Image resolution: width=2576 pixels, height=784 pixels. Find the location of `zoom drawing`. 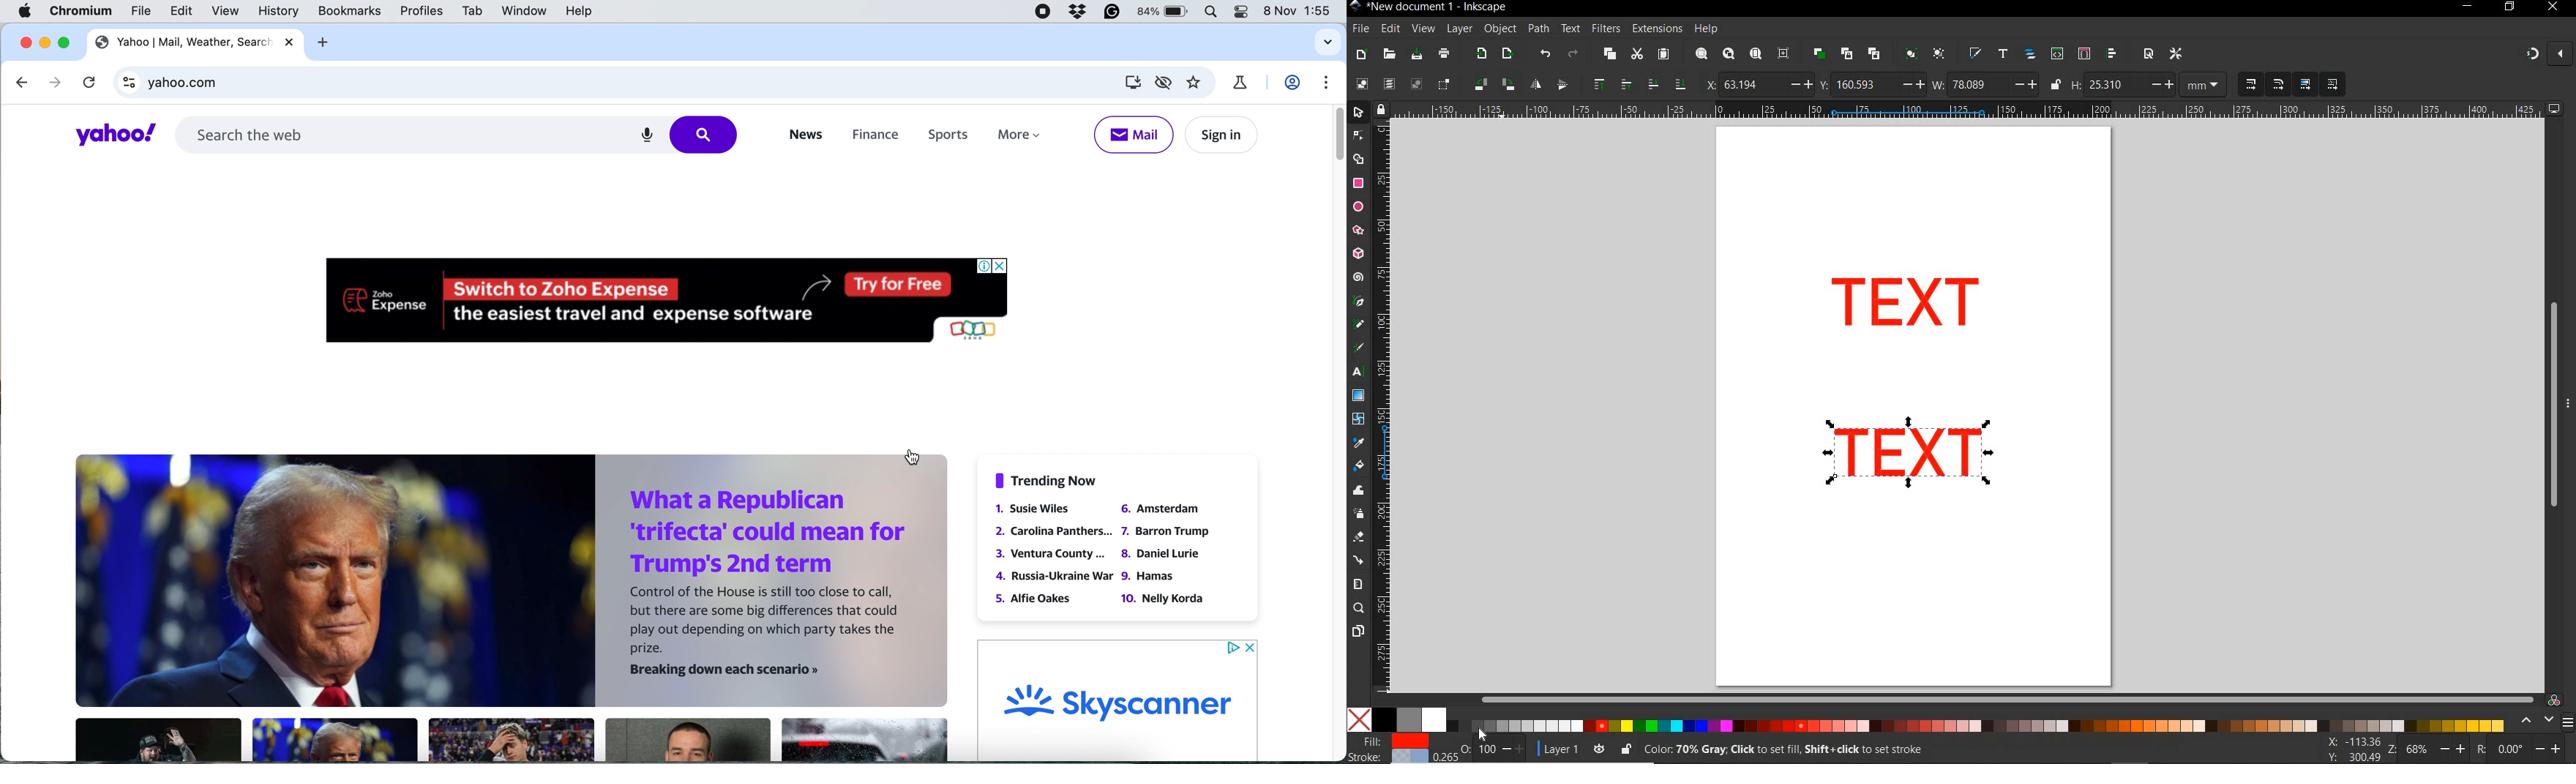

zoom drawing is located at coordinates (1728, 56).